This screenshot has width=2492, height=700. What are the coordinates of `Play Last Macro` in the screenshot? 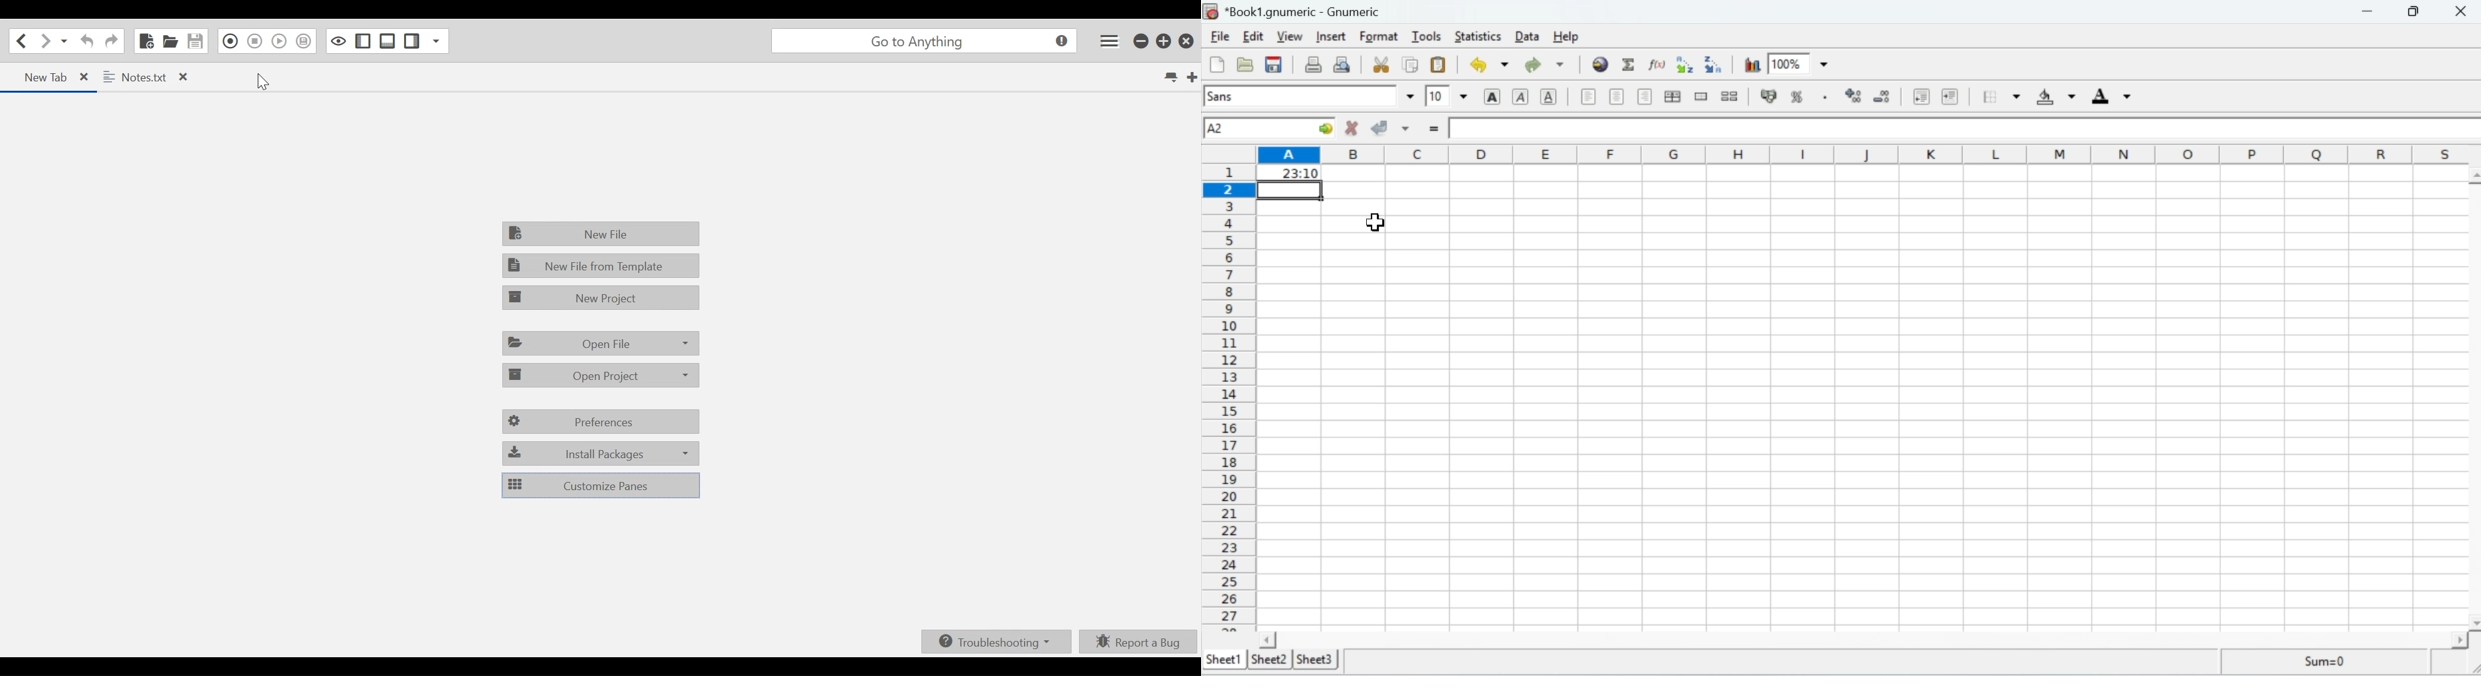 It's located at (279, 41).